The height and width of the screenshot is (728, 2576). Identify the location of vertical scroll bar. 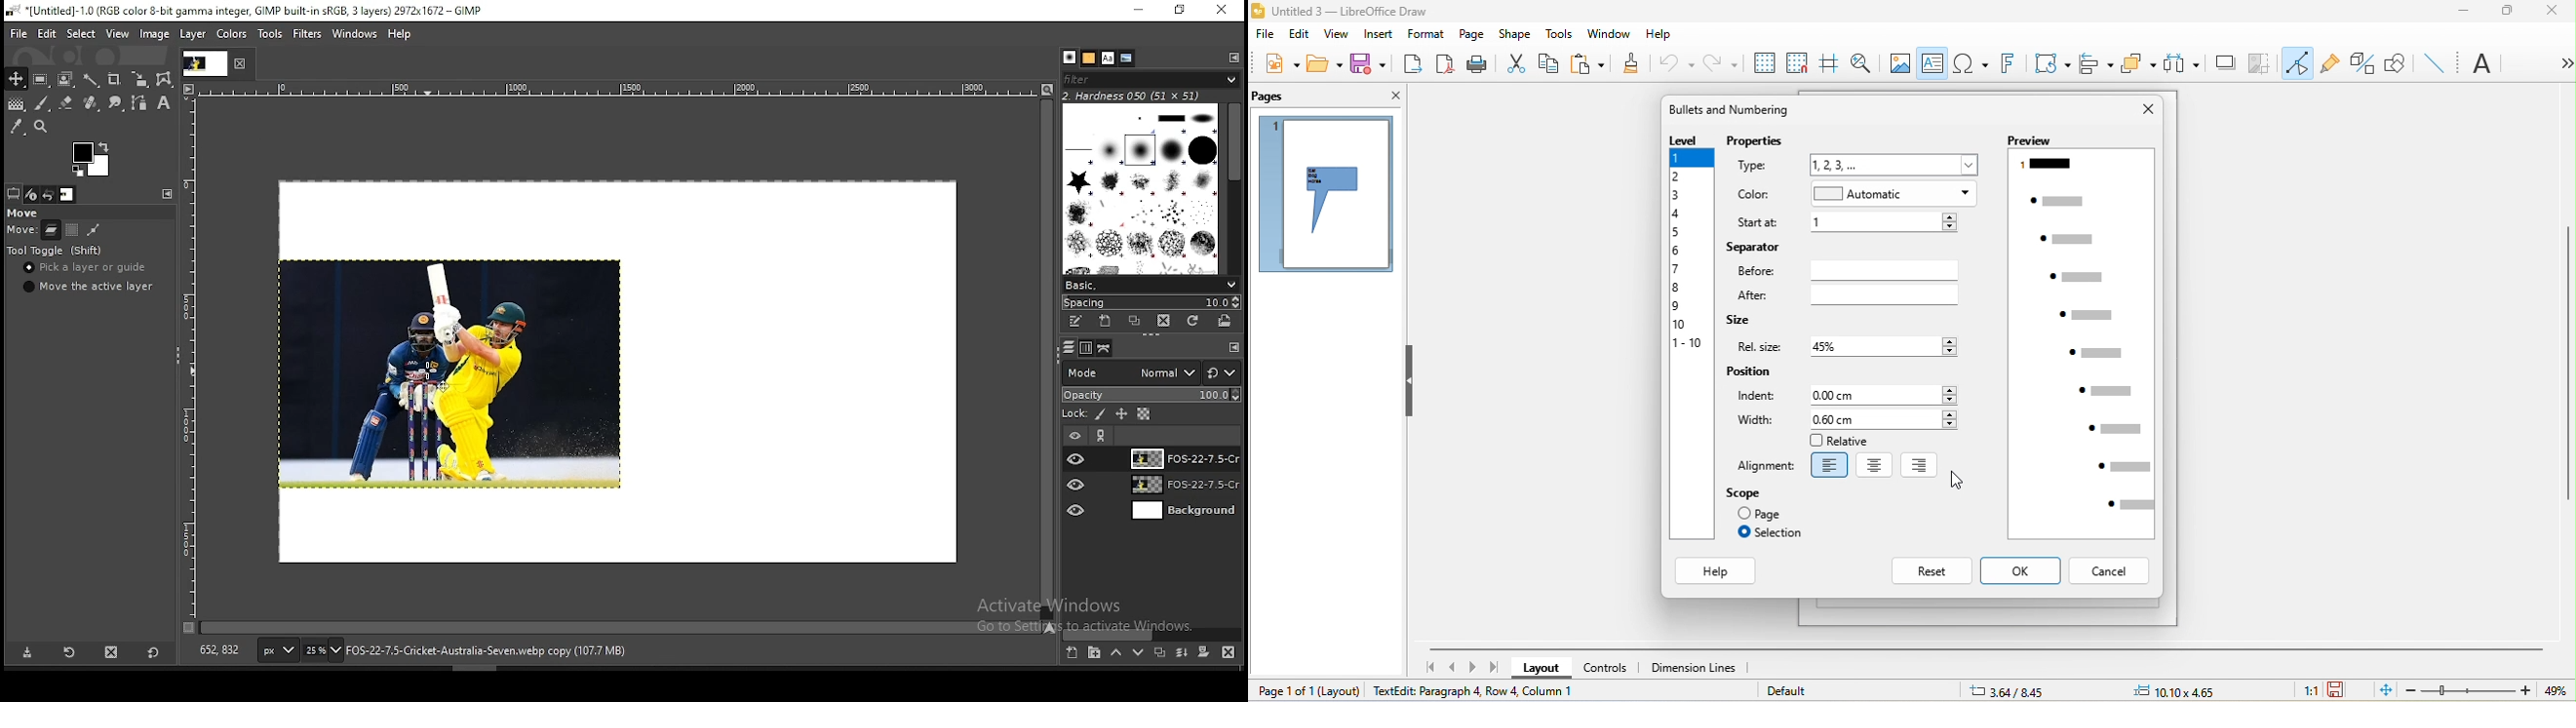
(2567, 367).